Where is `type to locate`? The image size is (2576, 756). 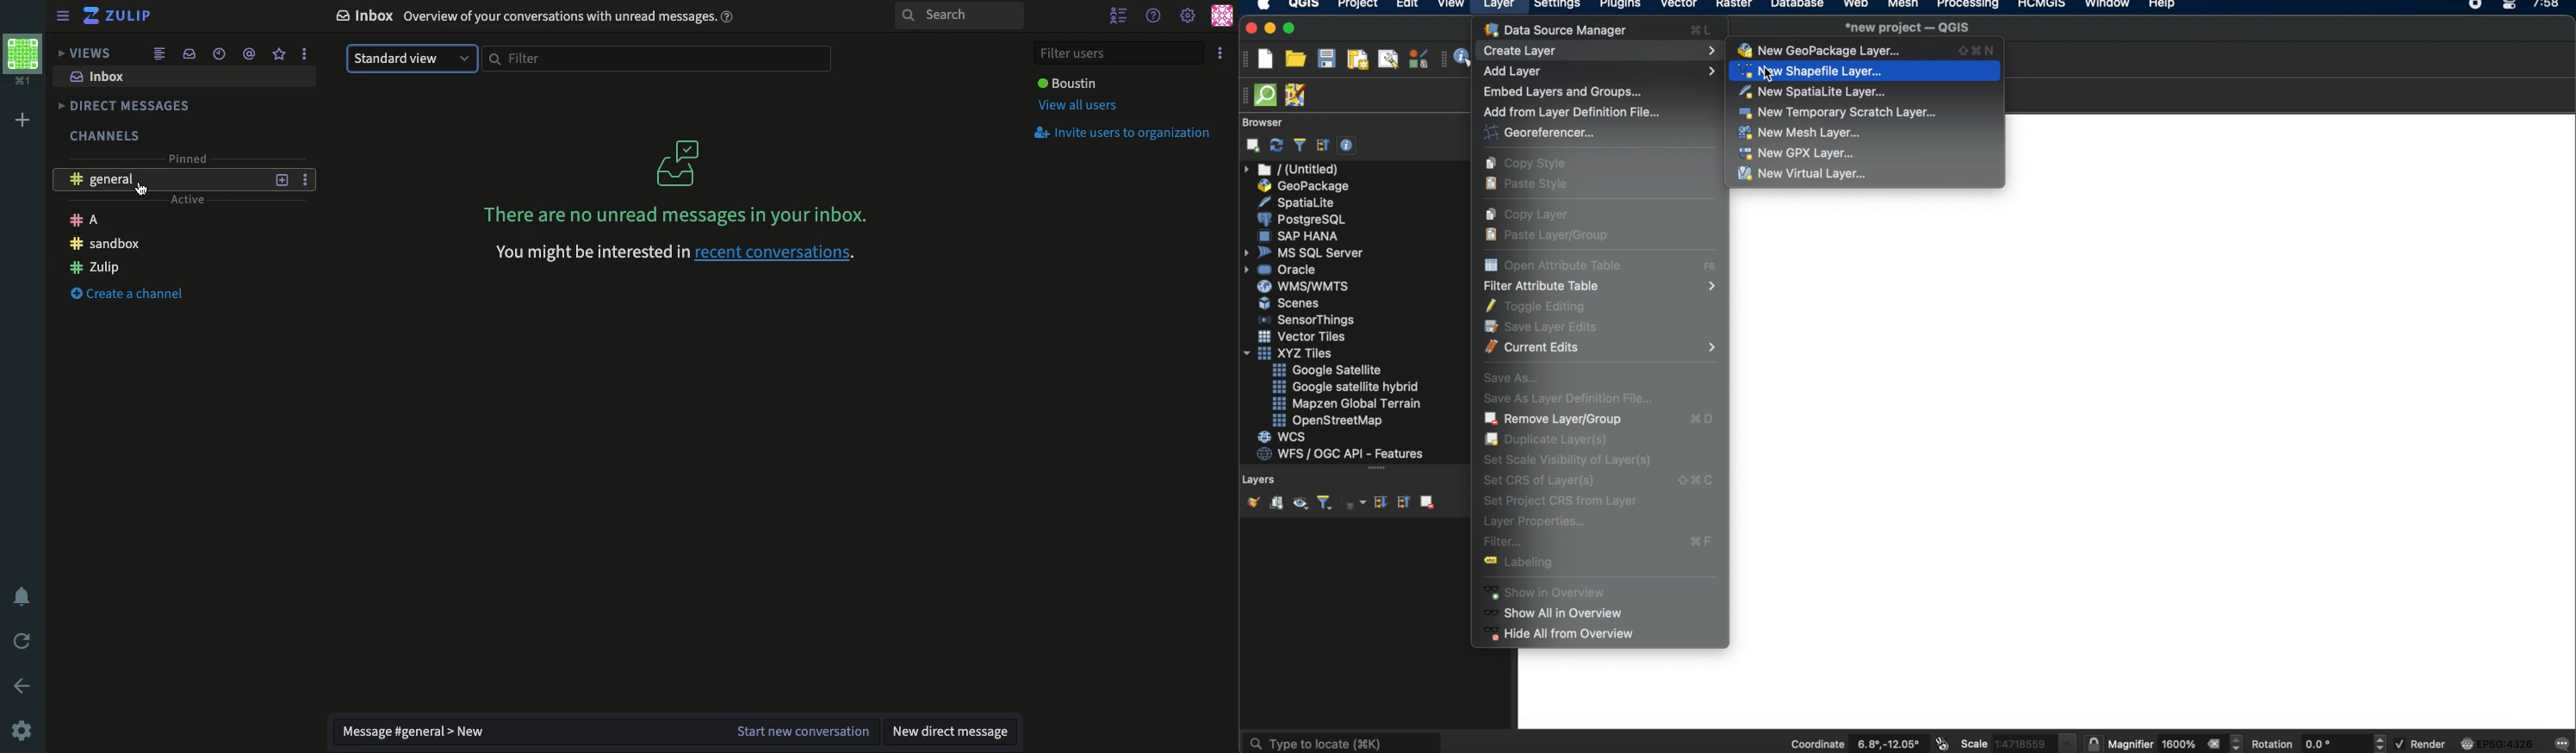 type to locate is located at coordinates (1341, 742).